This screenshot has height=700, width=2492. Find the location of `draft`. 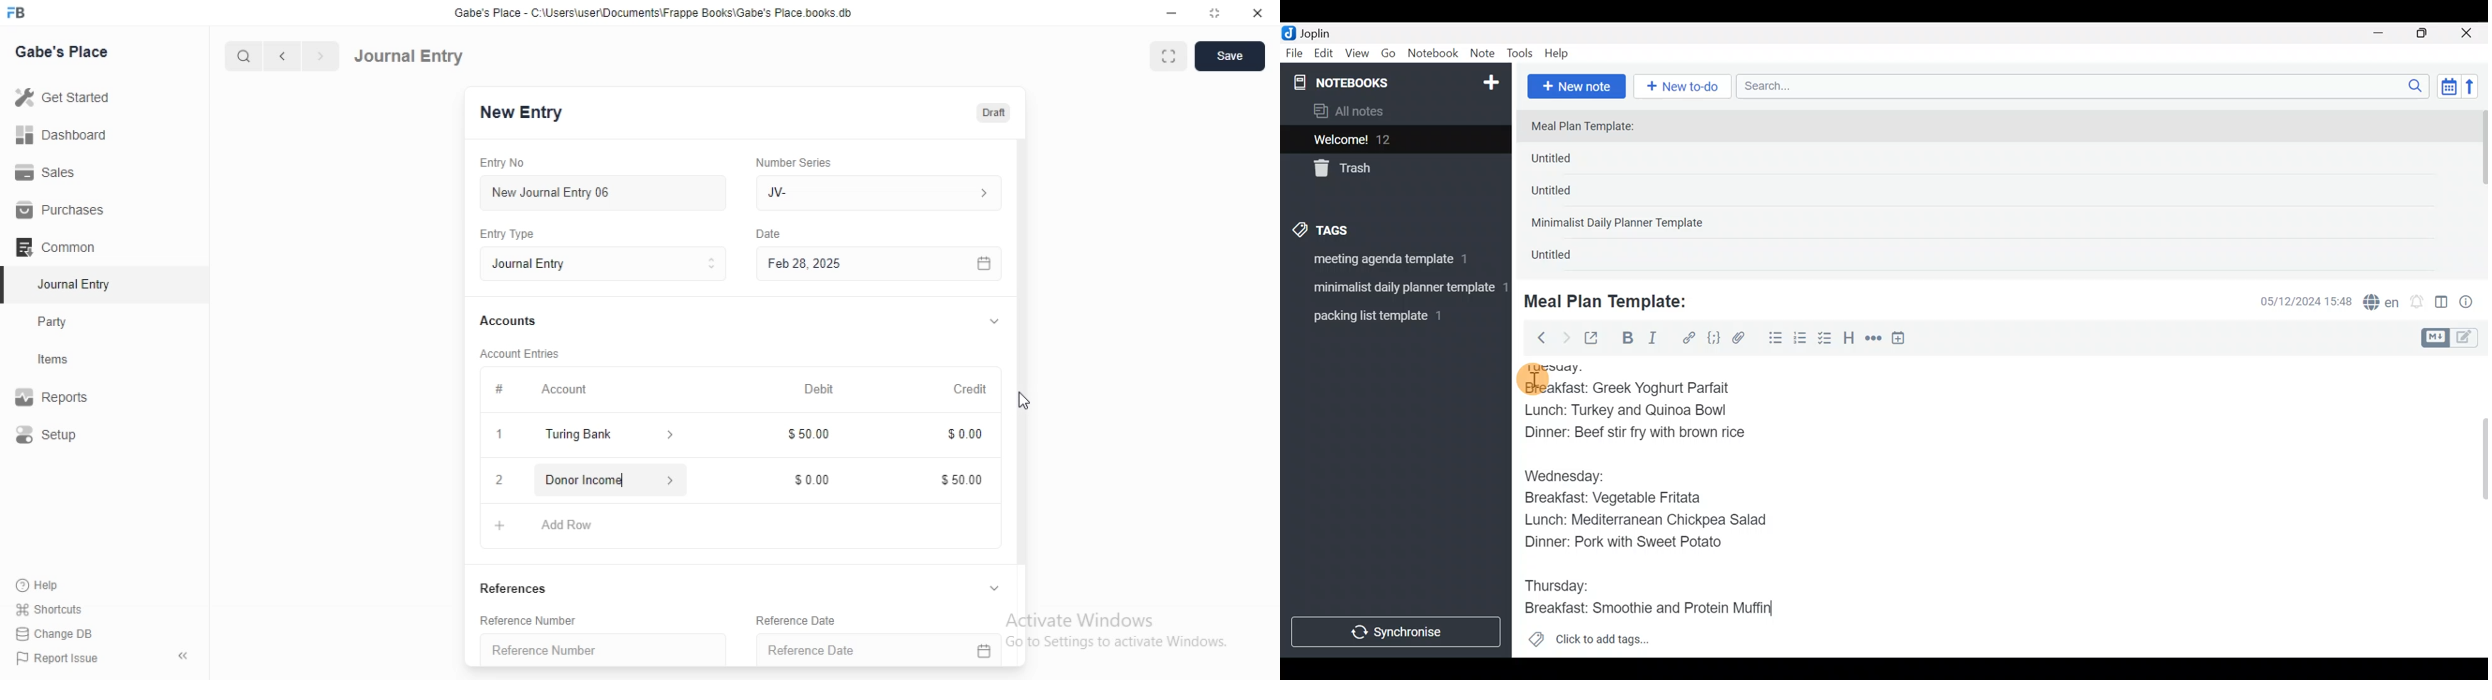

draft is located at coordinates (993, 114).